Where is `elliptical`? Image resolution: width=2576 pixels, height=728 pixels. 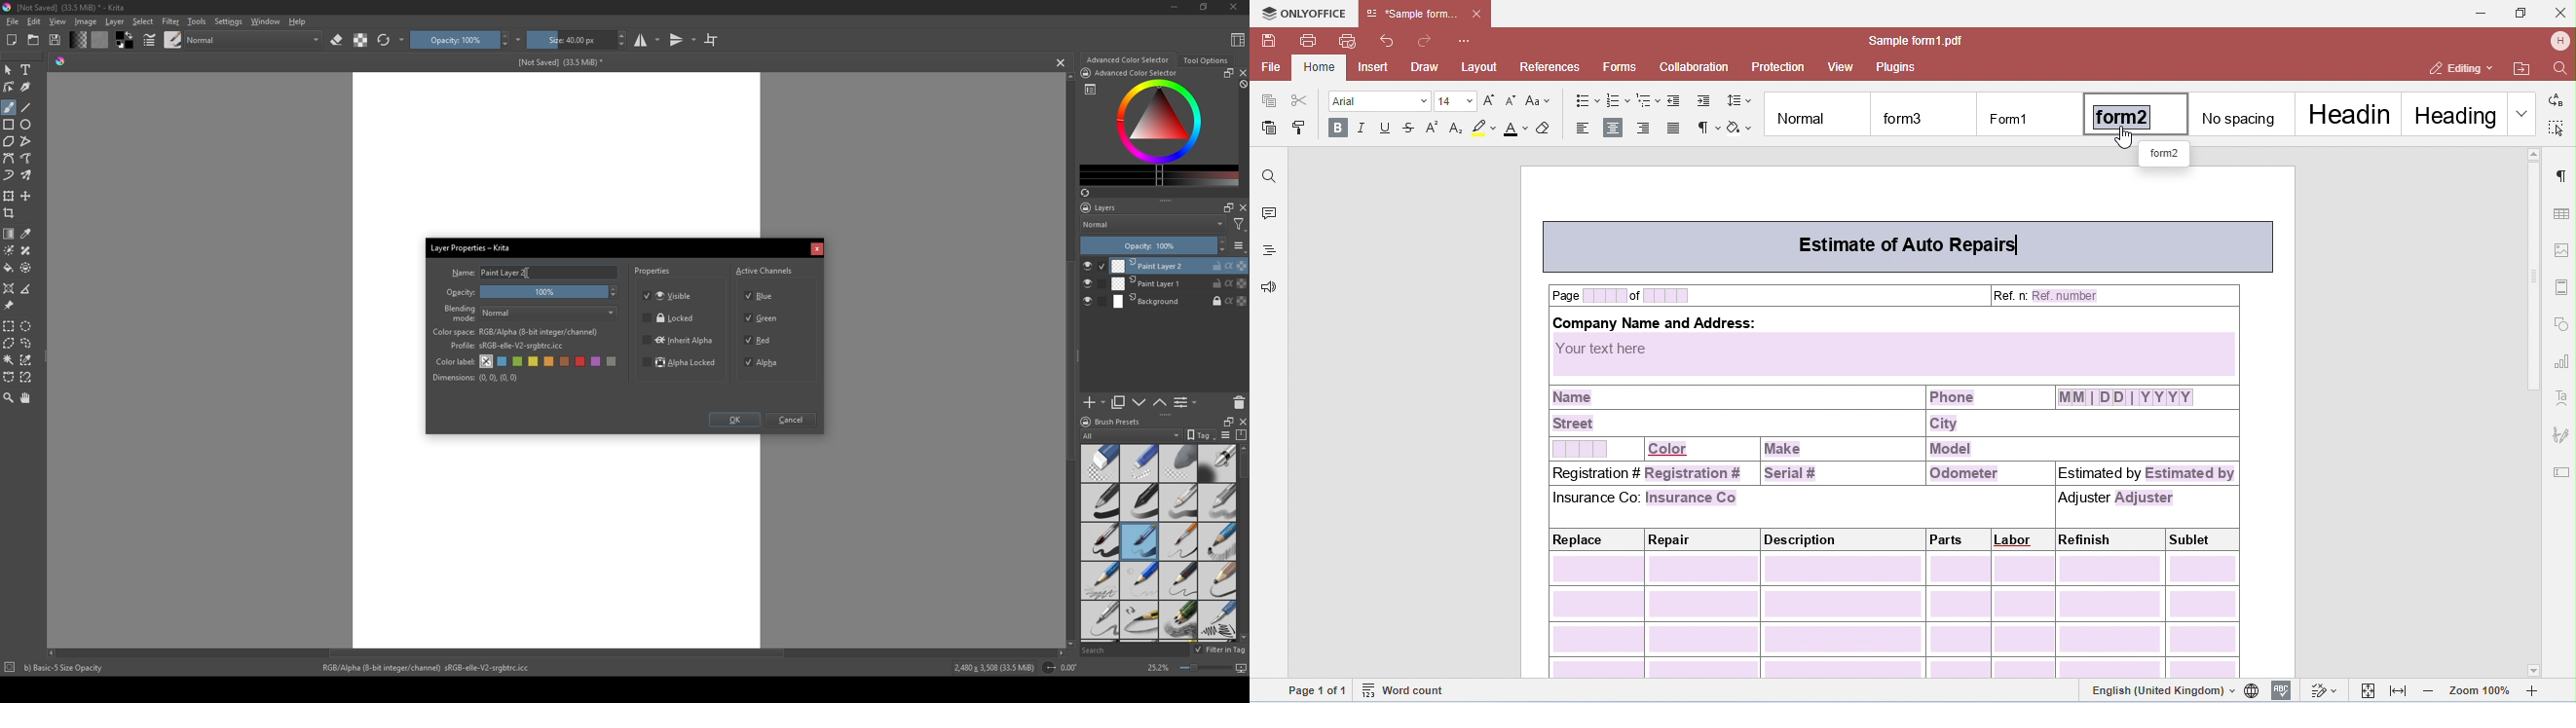
elliptical is located at coordinates (29, 325).